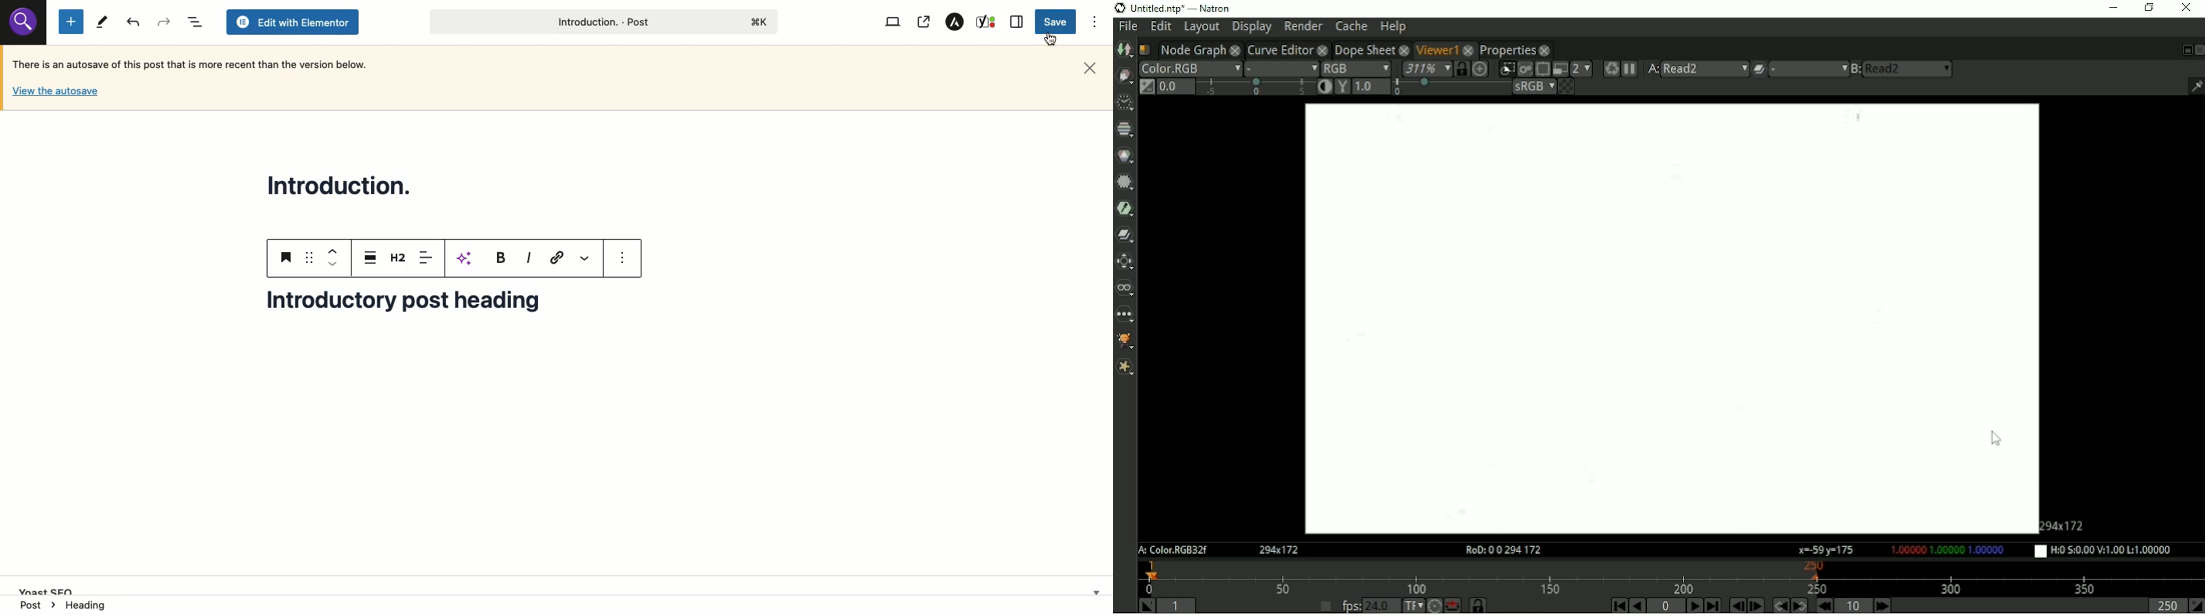 The height and width of the screenshot is (616, 2212). What do you see at coordinates (1480, 68) in the screenshot?
I see `Scales the image` at bounding box center [1480, 68].